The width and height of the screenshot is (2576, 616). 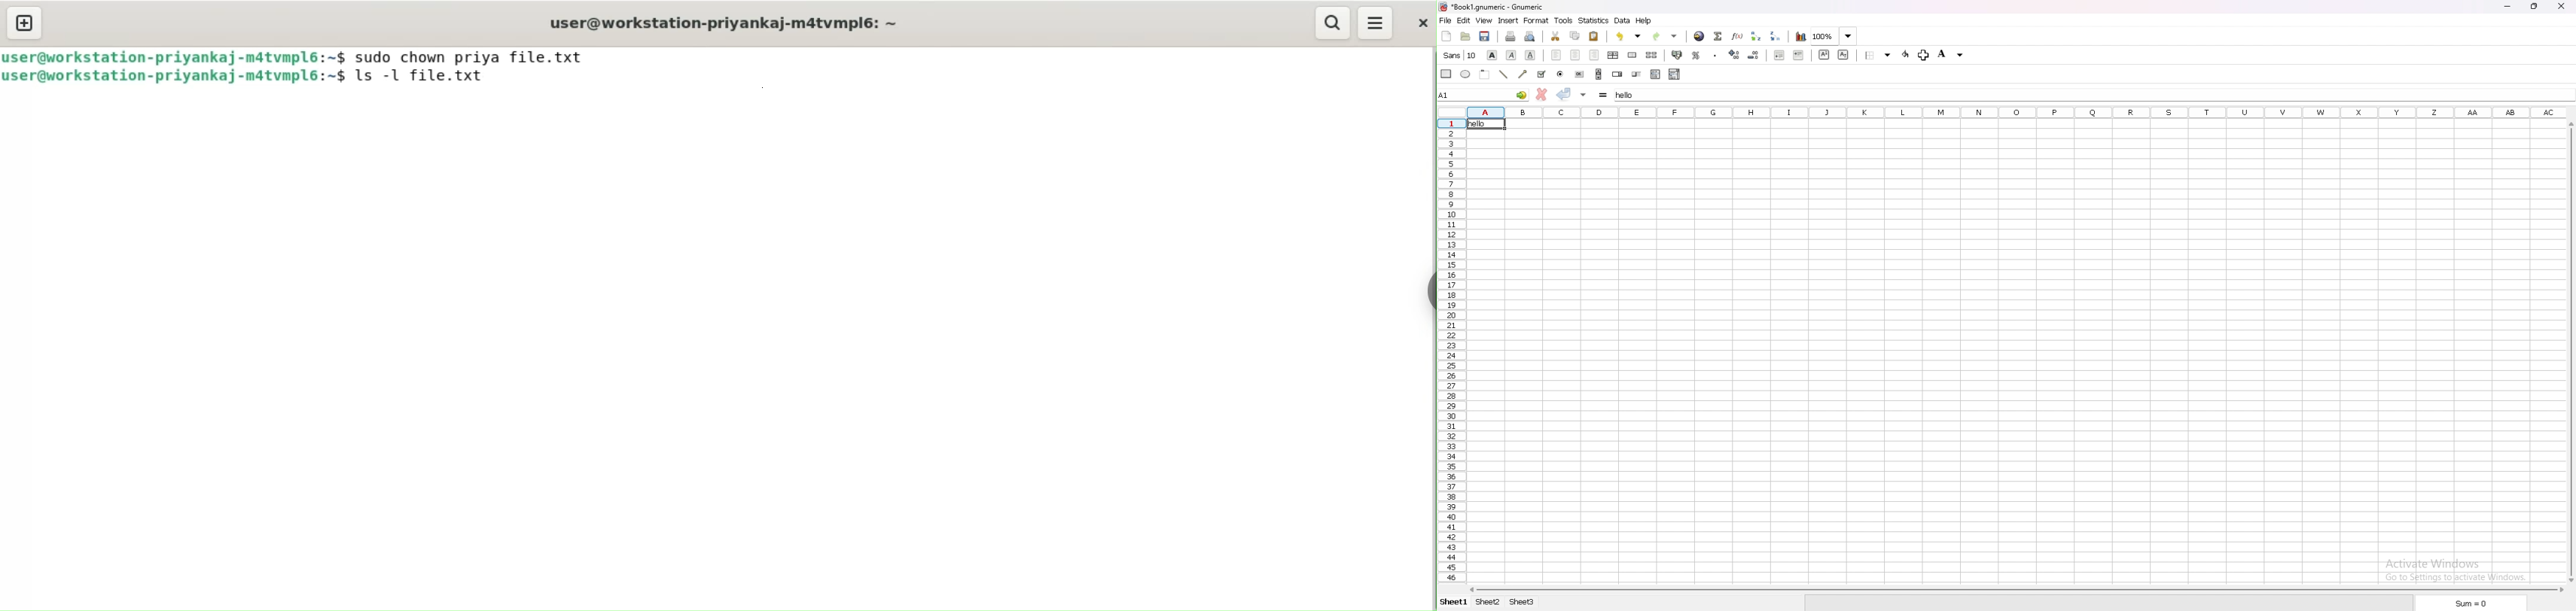 I want to click on statistics, so click(x=1593, y=20).